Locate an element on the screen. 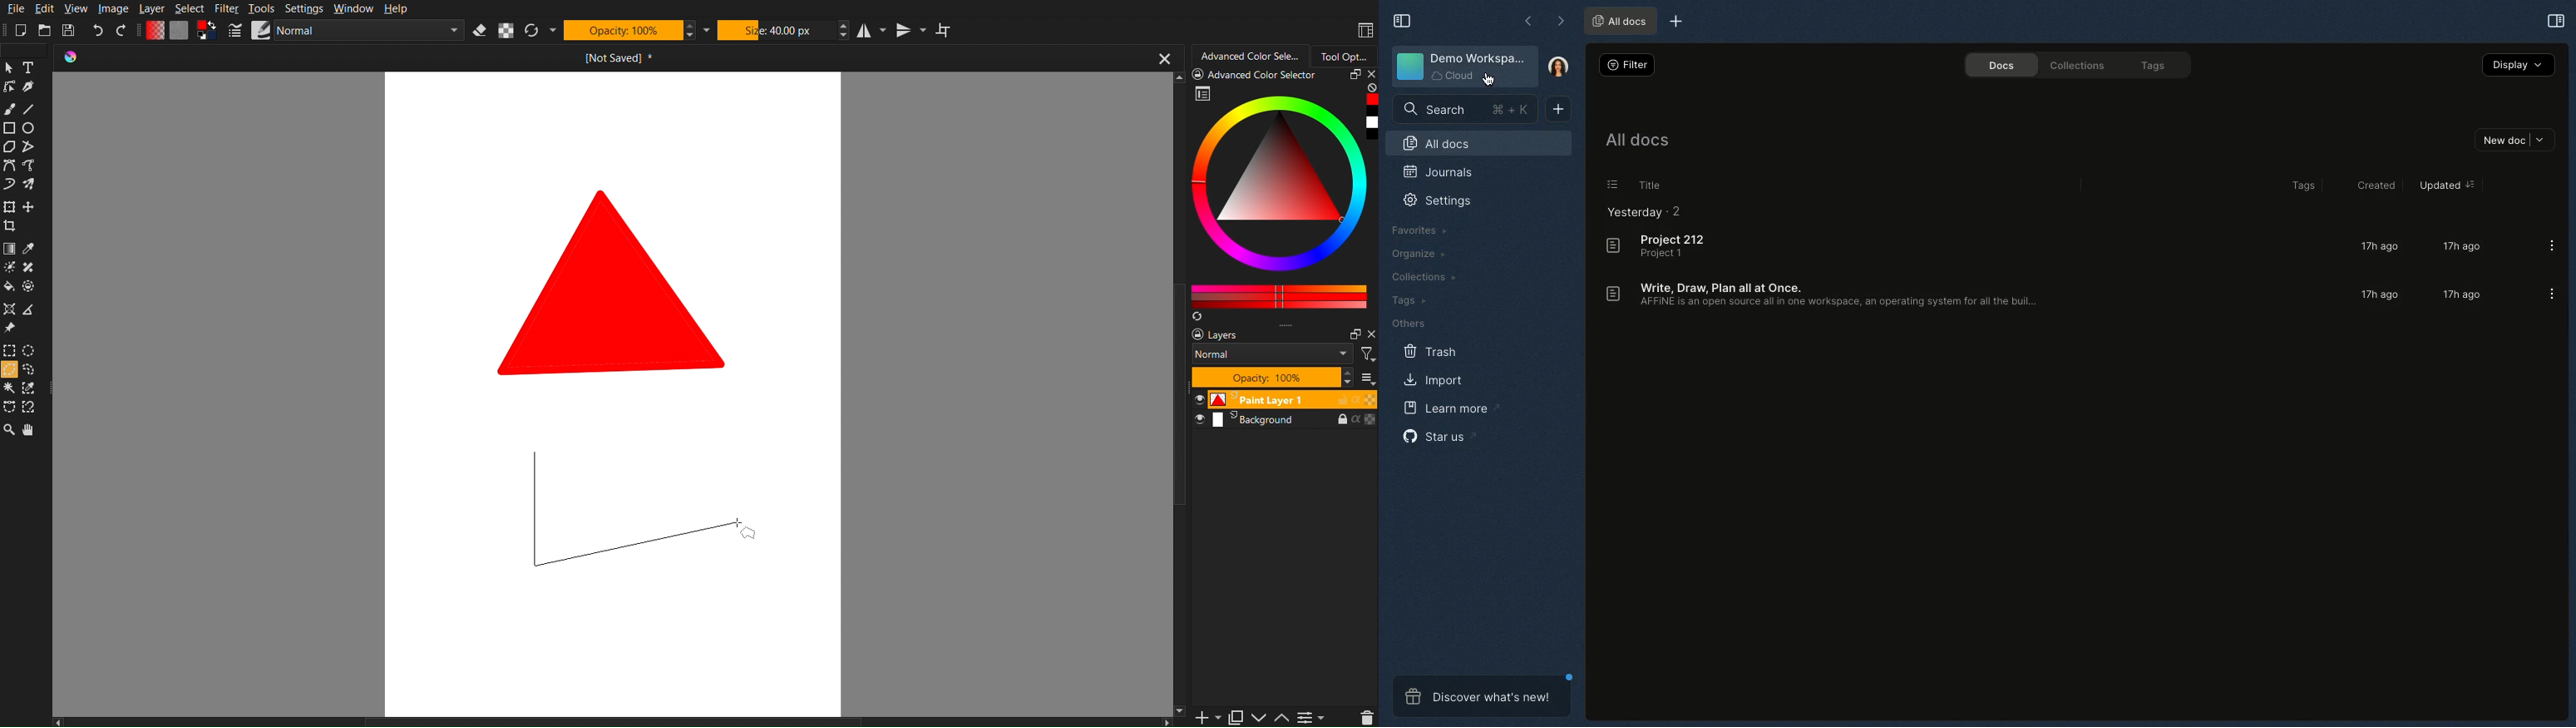 The width and height of the screenshot is (2576, 728). Crop is located at coordinates (12, 228).